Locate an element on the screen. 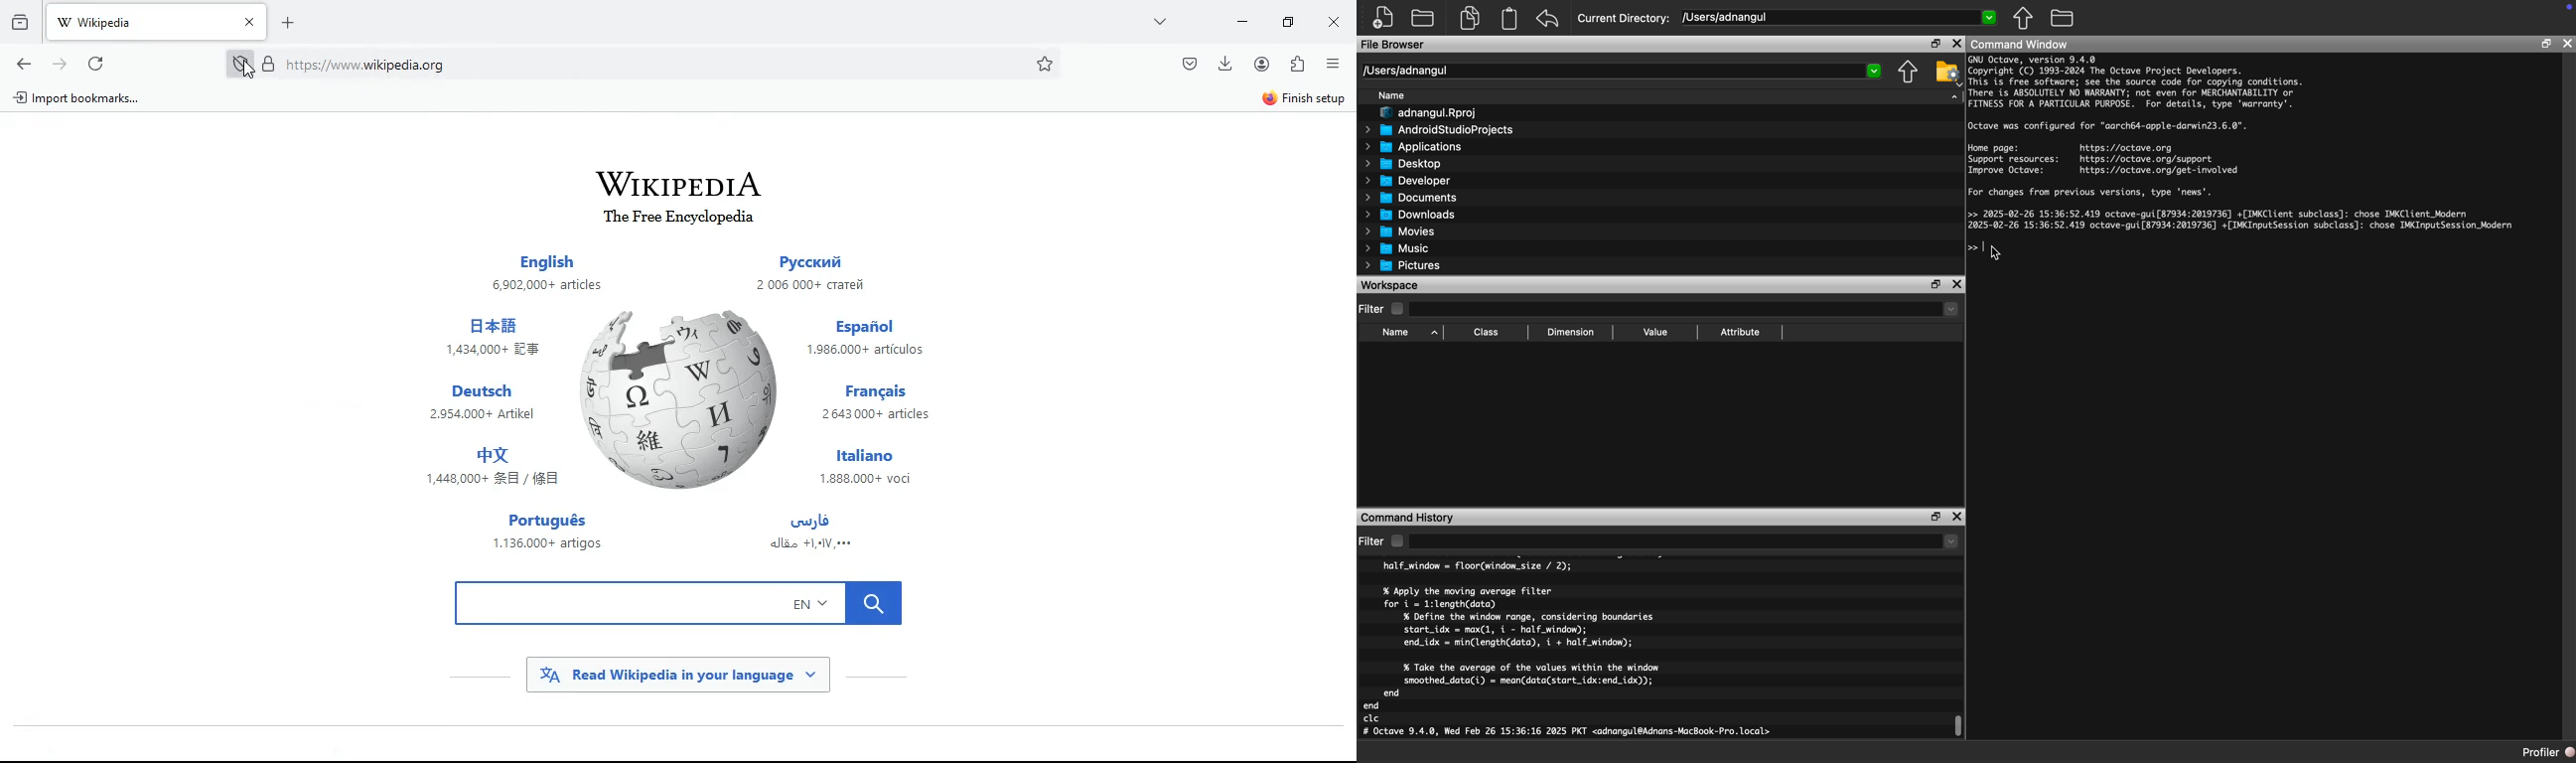 Image resolution: width=2576 pixels, height=784 pixels. Profiler is located at coordinates (2548, 753).